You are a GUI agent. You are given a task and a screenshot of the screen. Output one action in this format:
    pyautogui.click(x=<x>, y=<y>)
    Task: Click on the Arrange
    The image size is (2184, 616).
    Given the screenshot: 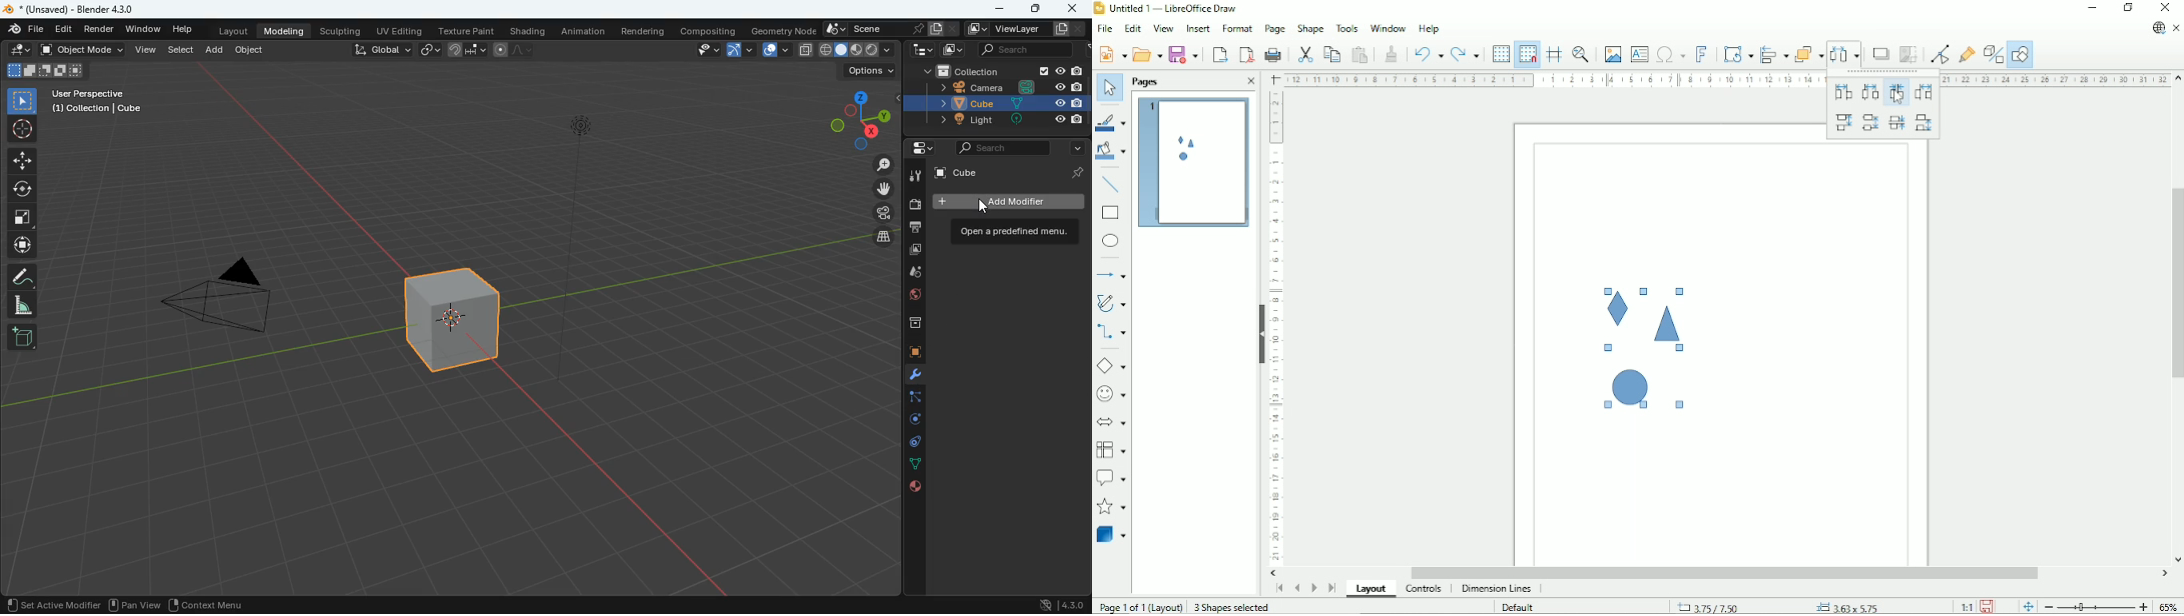 What is the action you would take?
    pyautogui.click(x=1810, y=54)
    